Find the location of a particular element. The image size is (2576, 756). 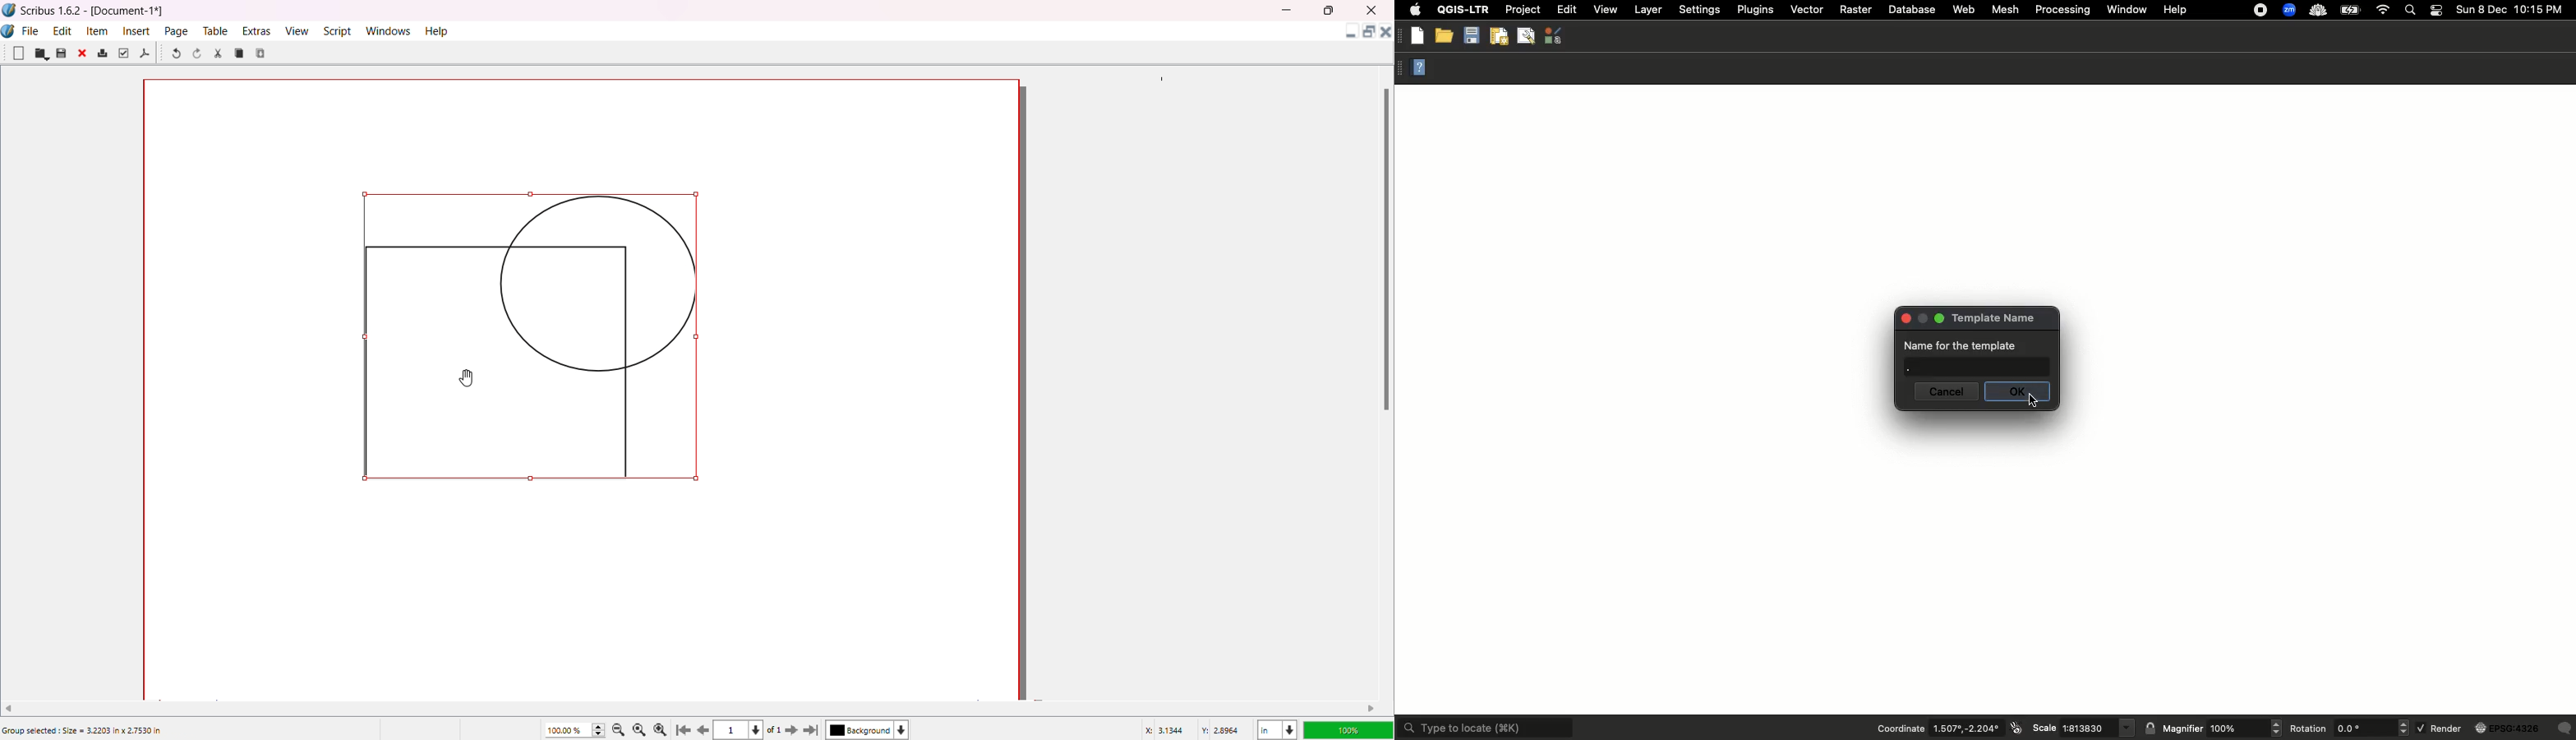

Project is located at coordinates (1524, 10).